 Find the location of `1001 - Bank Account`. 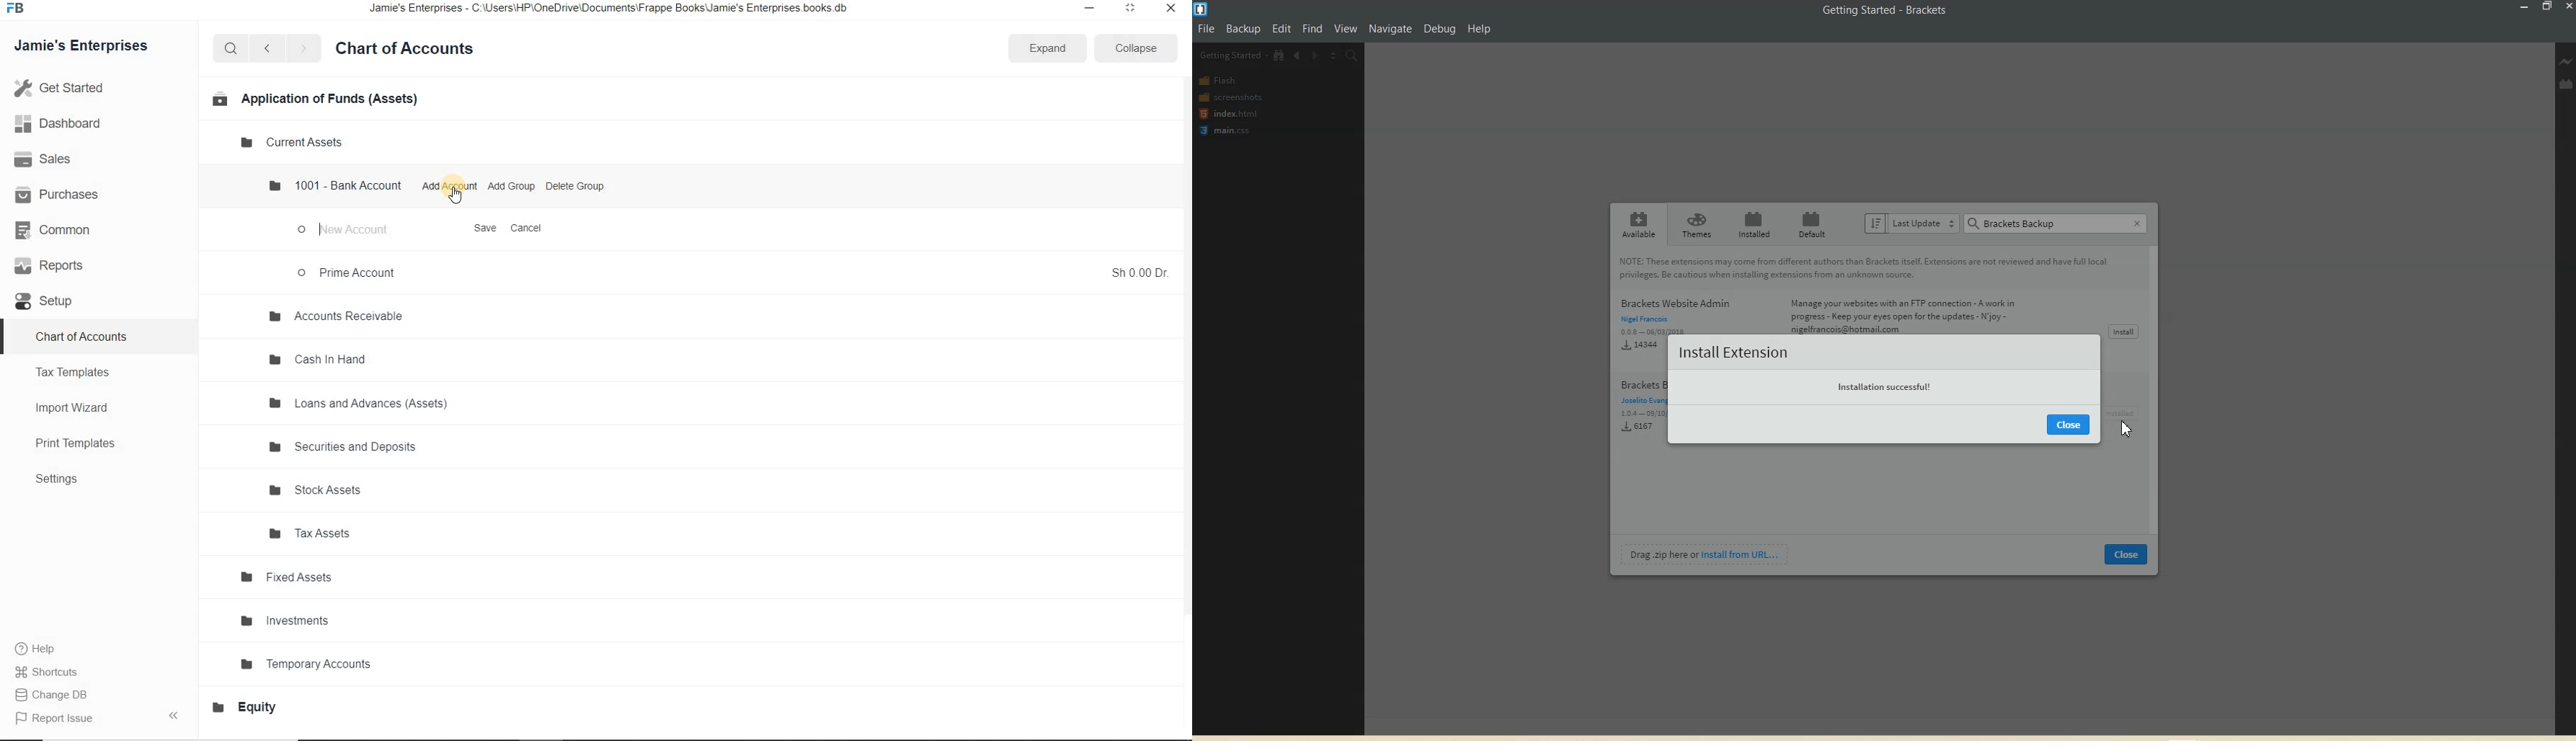

1001 - Bank Account is located at coordinates (336, 185).